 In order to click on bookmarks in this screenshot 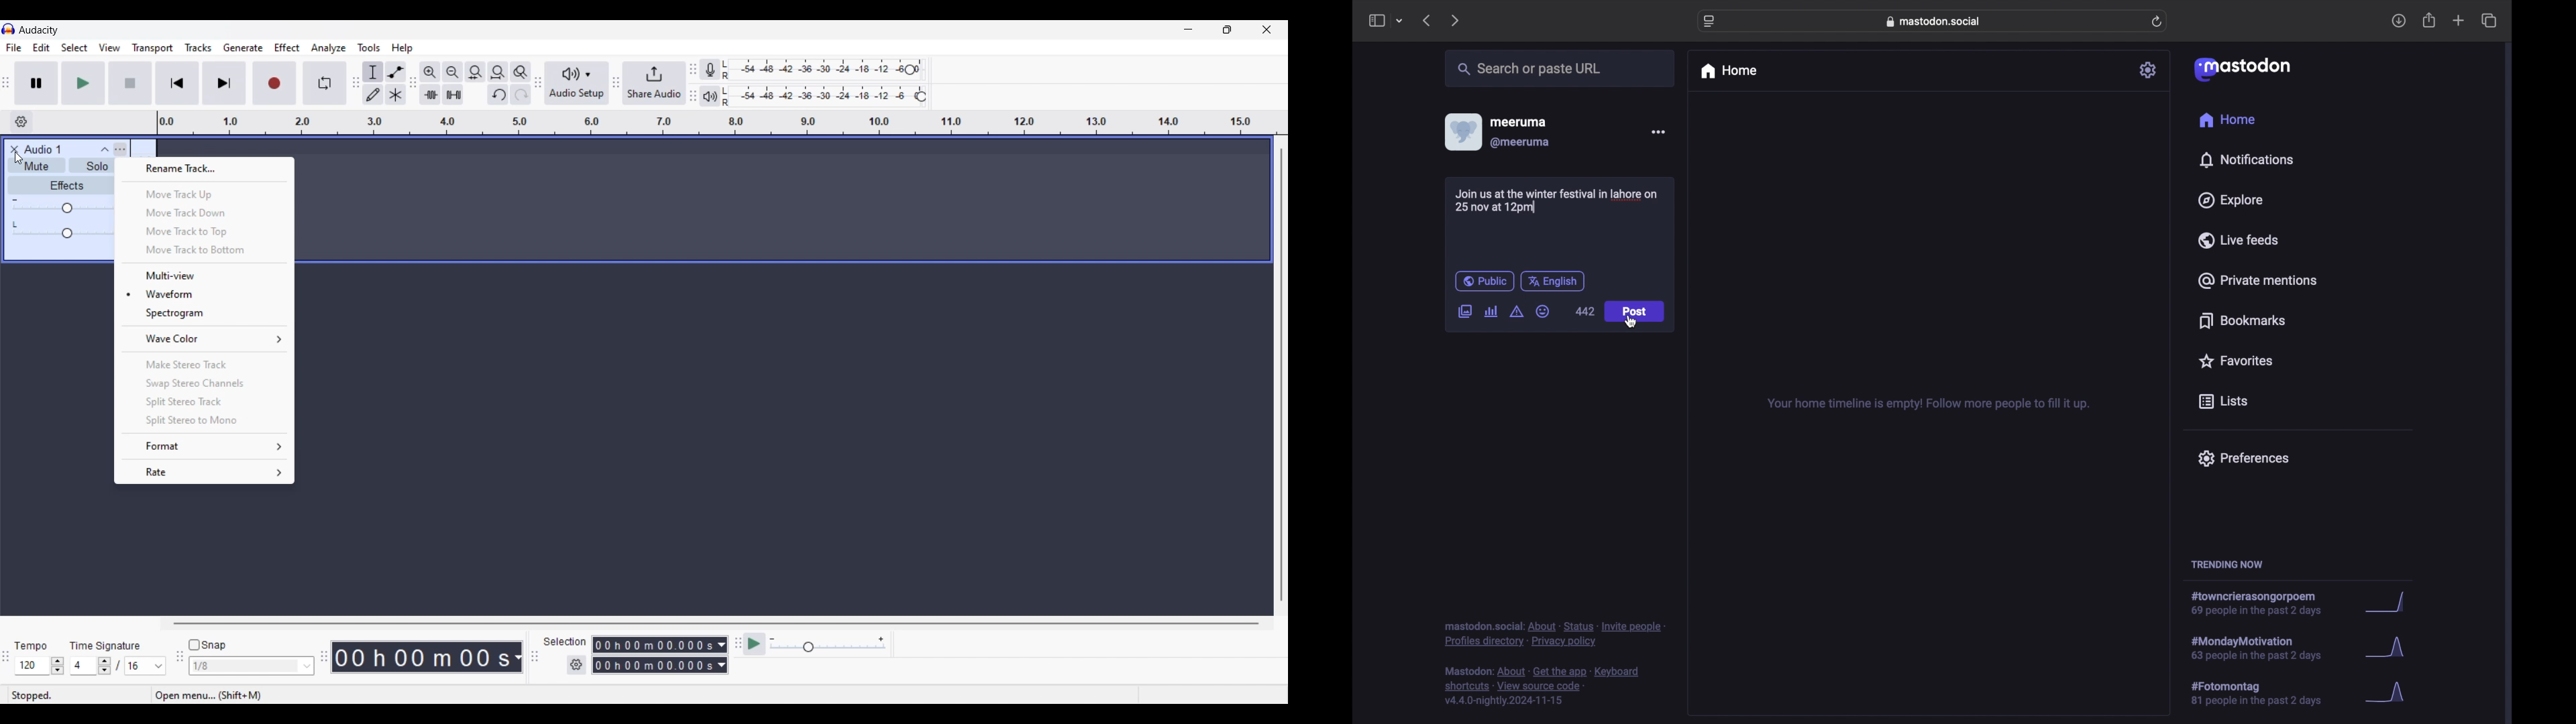, I will do `click(2242, 320)`.